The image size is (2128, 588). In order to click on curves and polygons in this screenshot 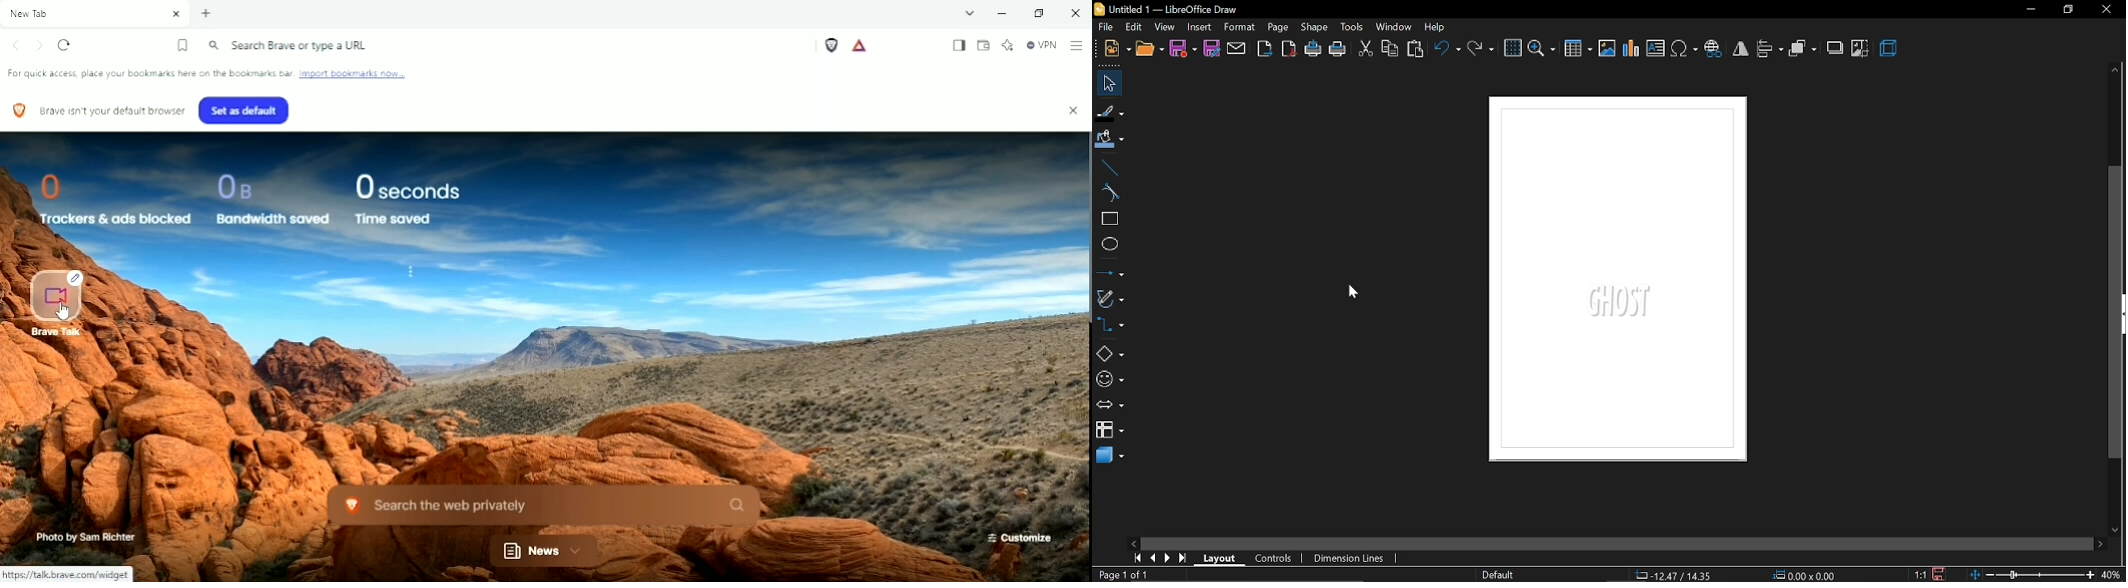, I will do `click(1110, 297)`.